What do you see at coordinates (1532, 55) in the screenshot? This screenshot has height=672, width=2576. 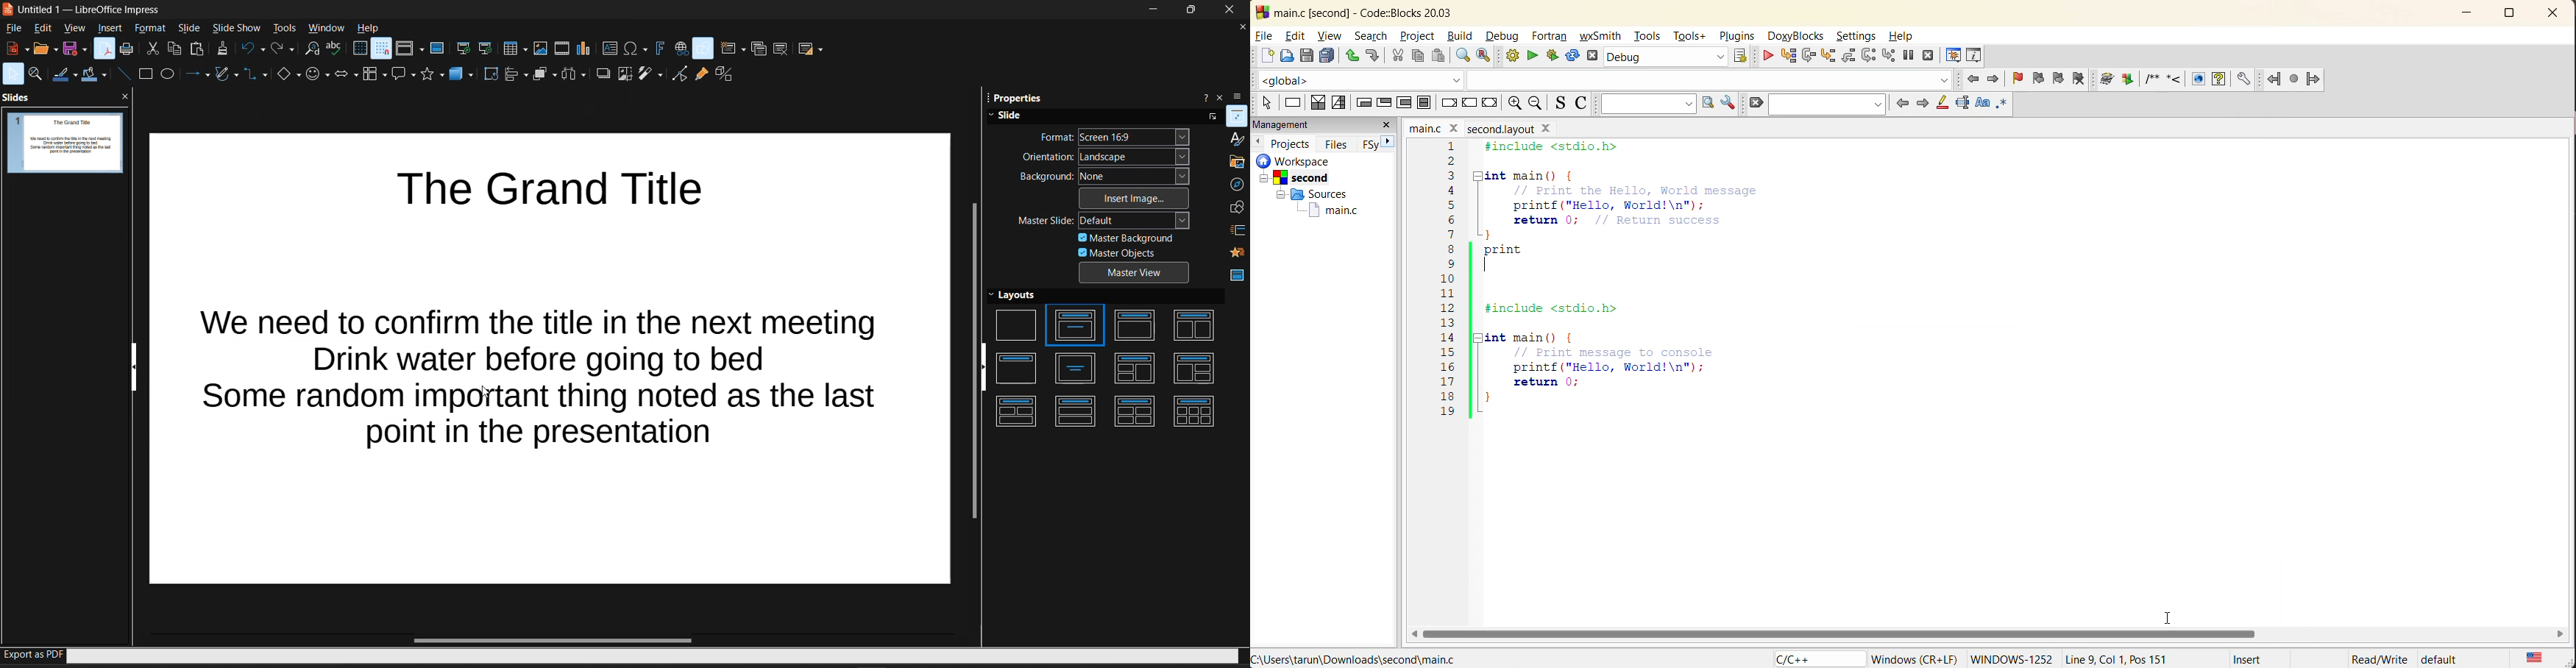 I see `run` at bounding box center [1532, 55].